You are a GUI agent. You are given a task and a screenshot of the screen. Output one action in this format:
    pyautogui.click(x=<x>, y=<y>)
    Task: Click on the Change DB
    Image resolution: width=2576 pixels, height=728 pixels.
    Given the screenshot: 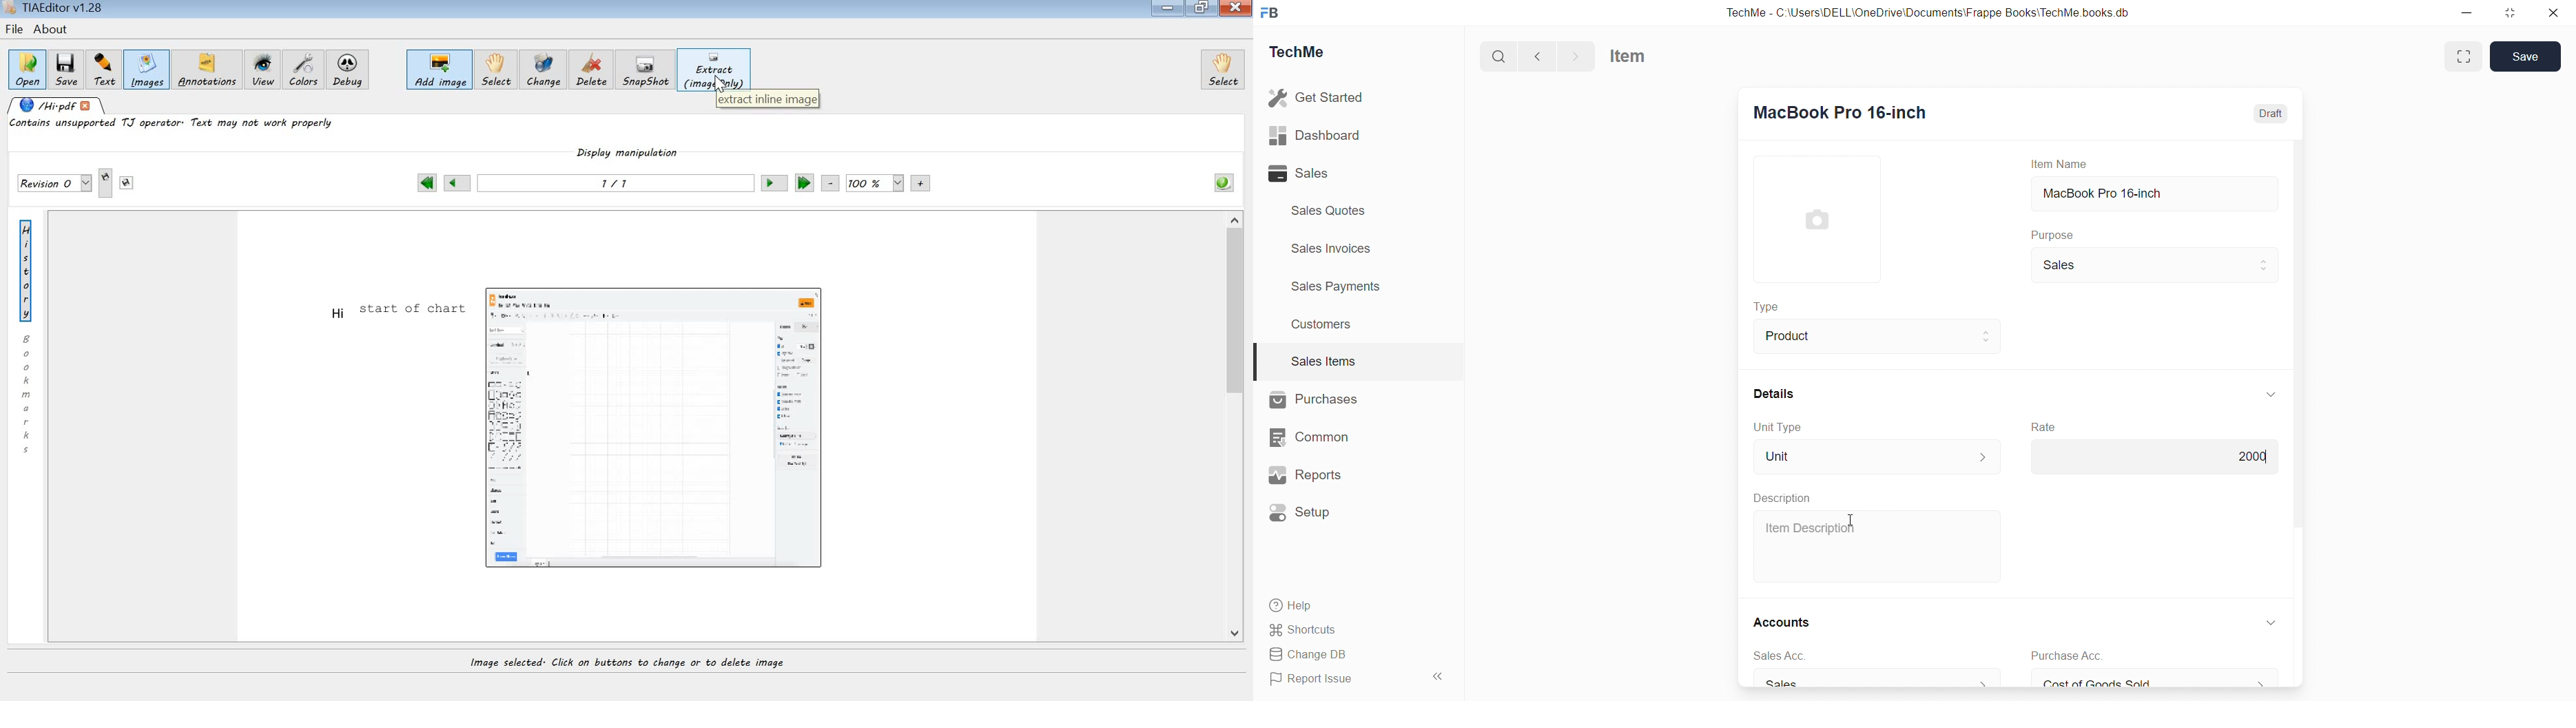 What is the action you would take?
    pyautogui.click(x=1309, y=654)
    